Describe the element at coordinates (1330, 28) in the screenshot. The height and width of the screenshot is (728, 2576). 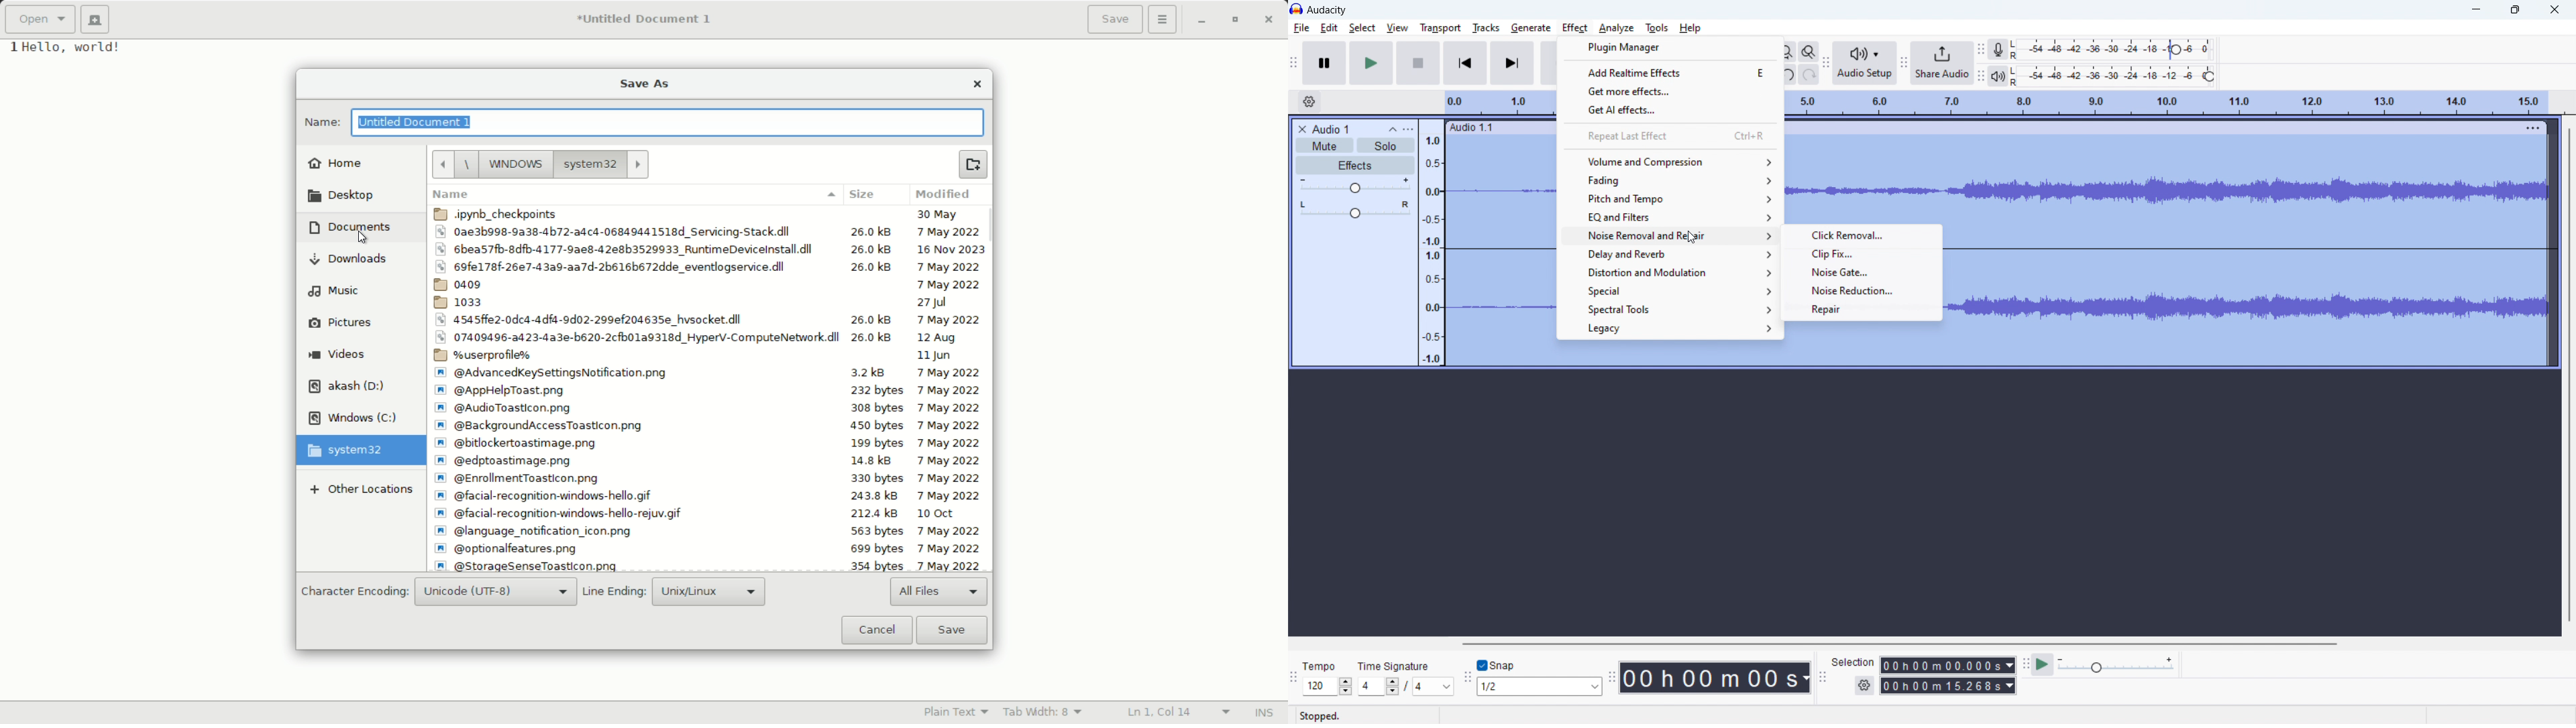
I see `edit` at that location.